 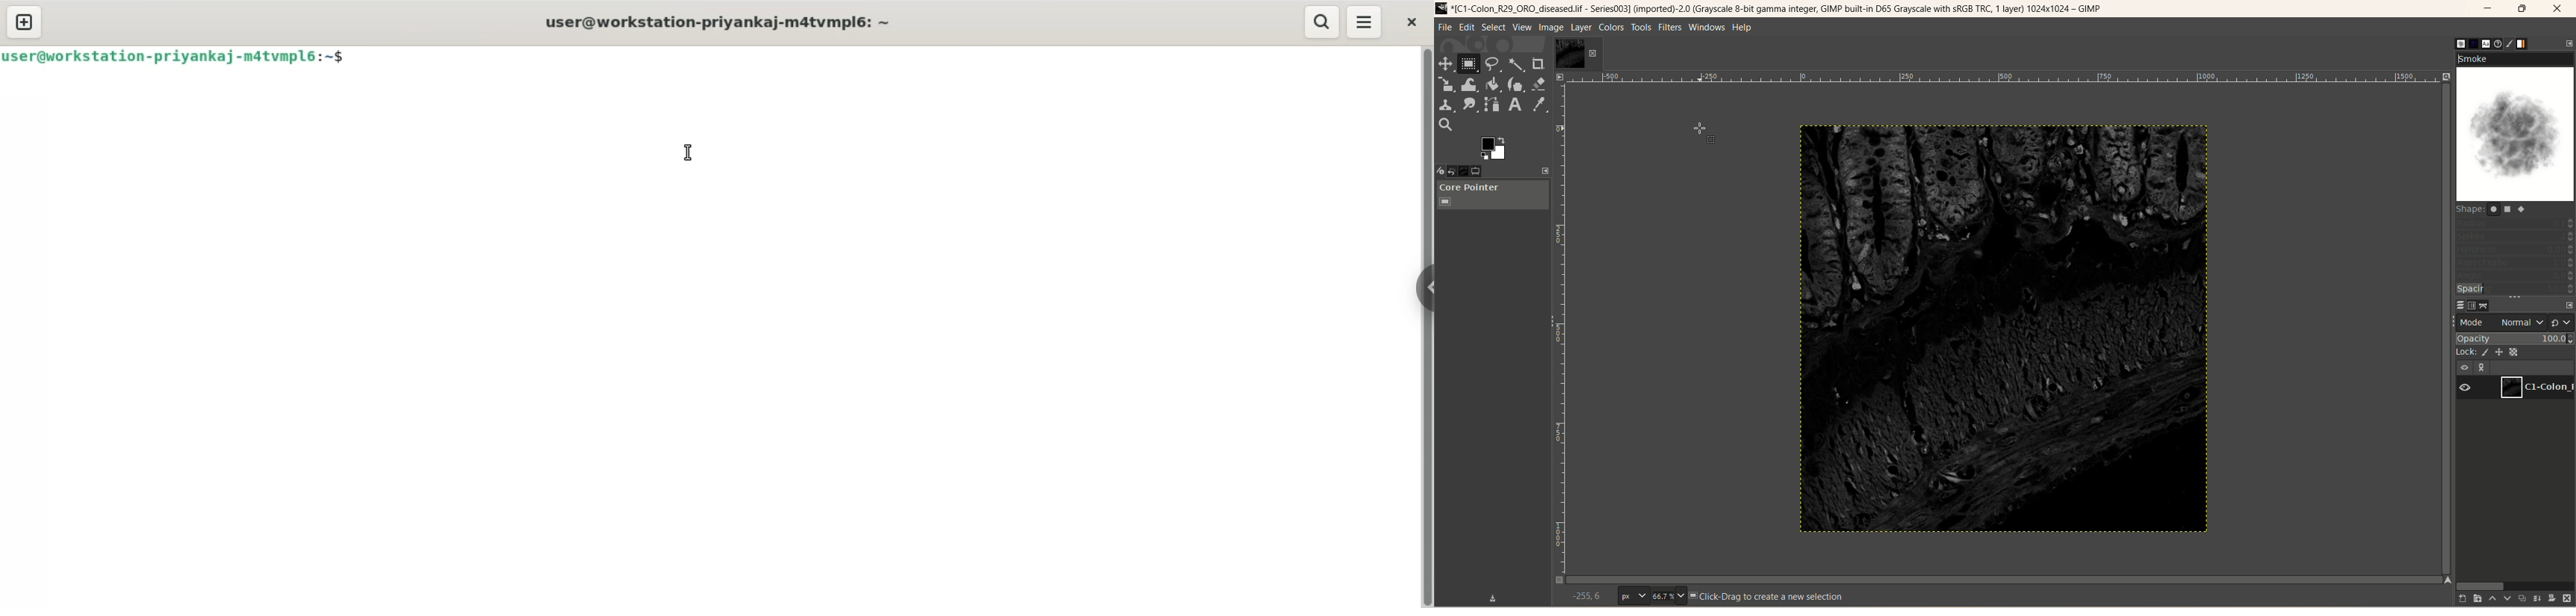 I want to click on tool option, so click(x=1477, y=171).